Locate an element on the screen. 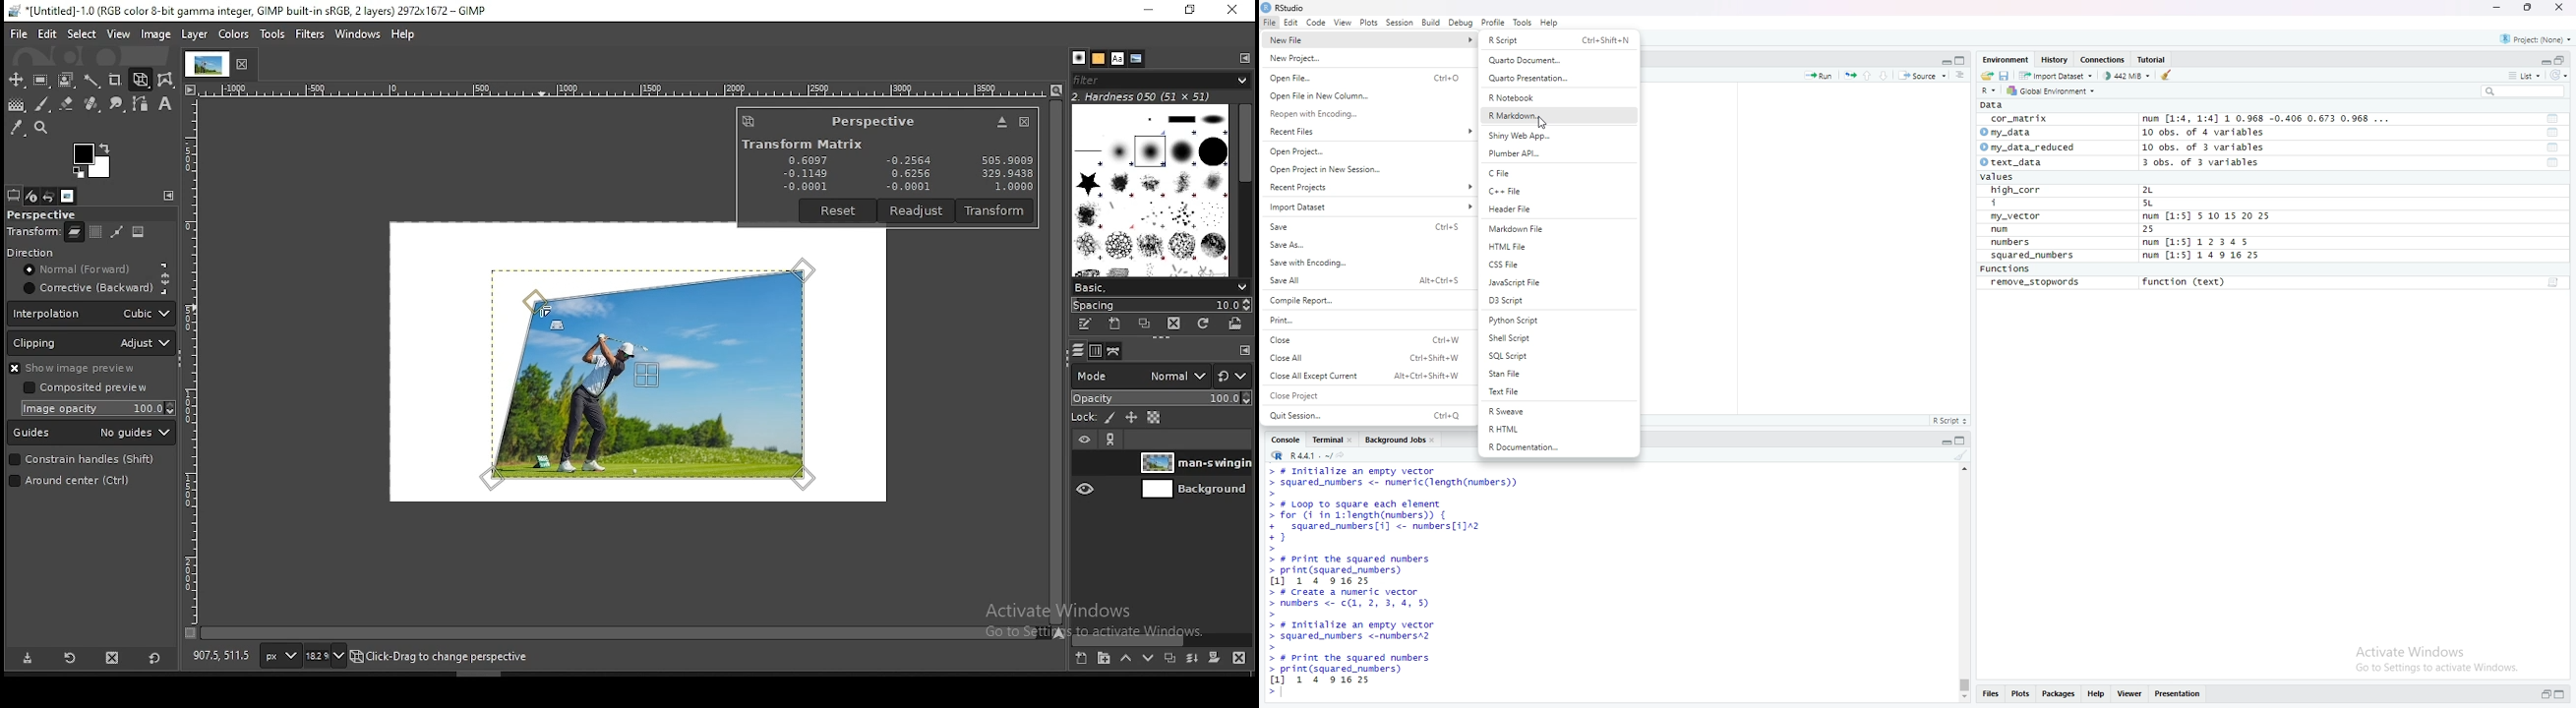 This screenshot has width=2576, height=728. Header File is located at coordinates (1553, 209).